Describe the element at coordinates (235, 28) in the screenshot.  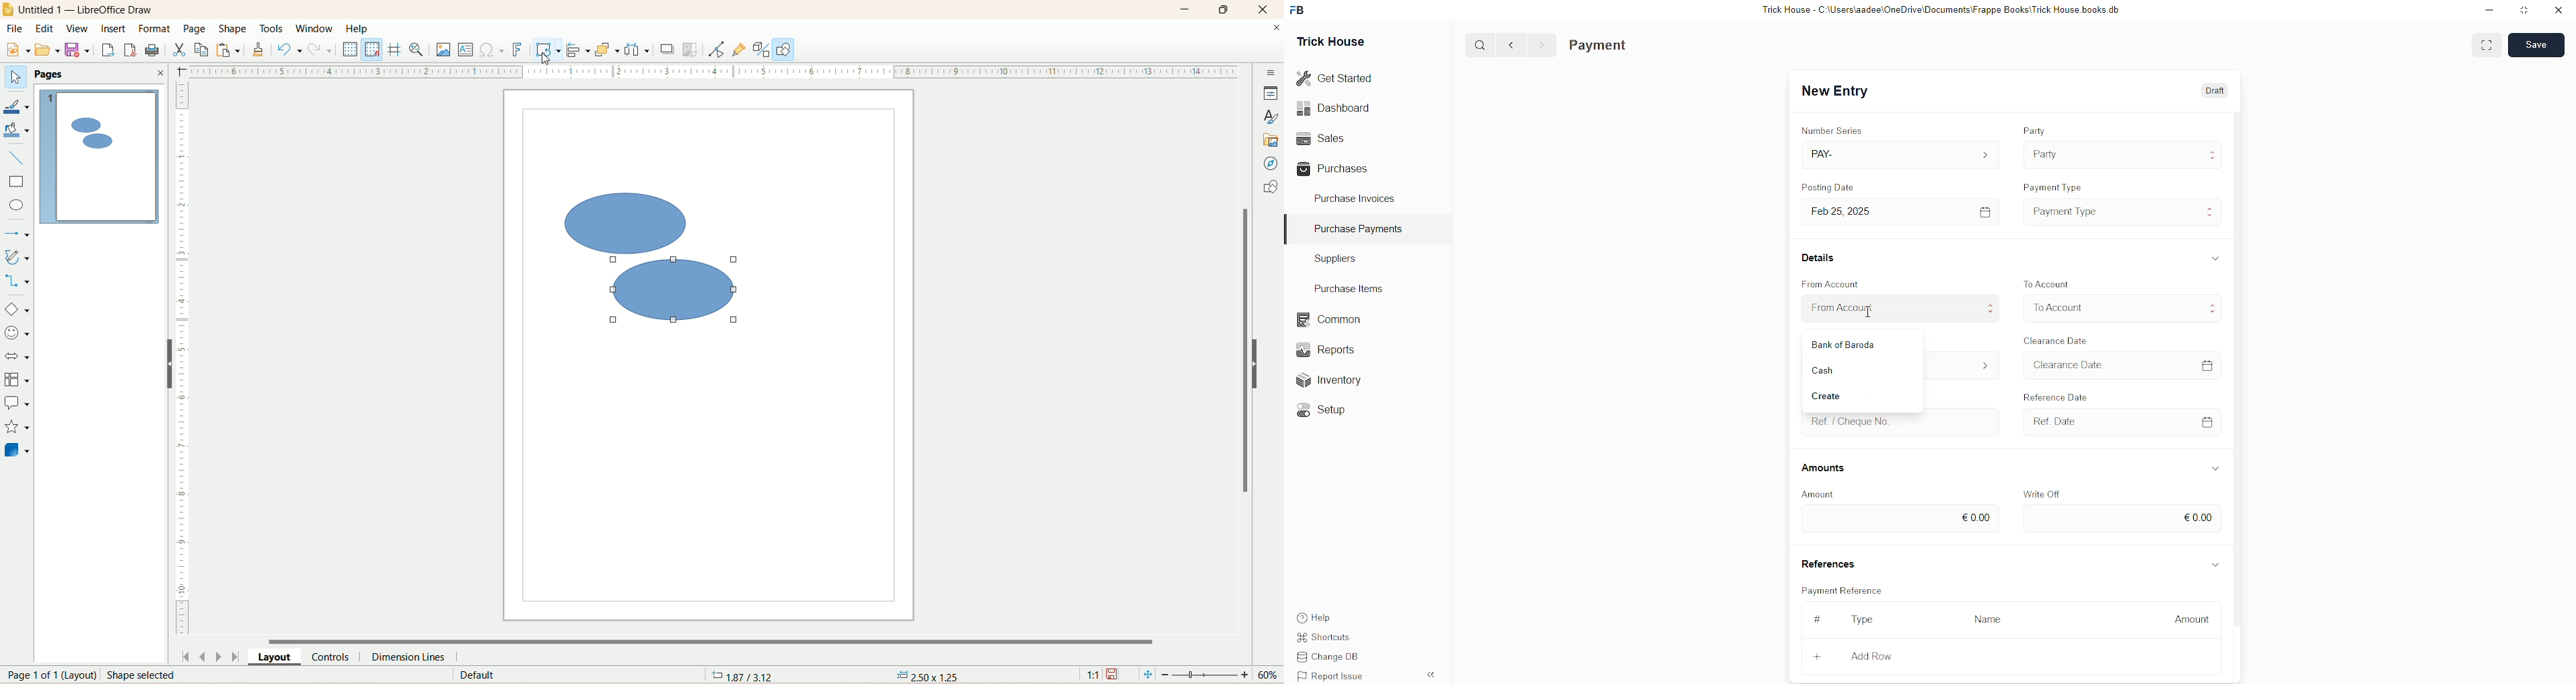
I see `shape` at that location.